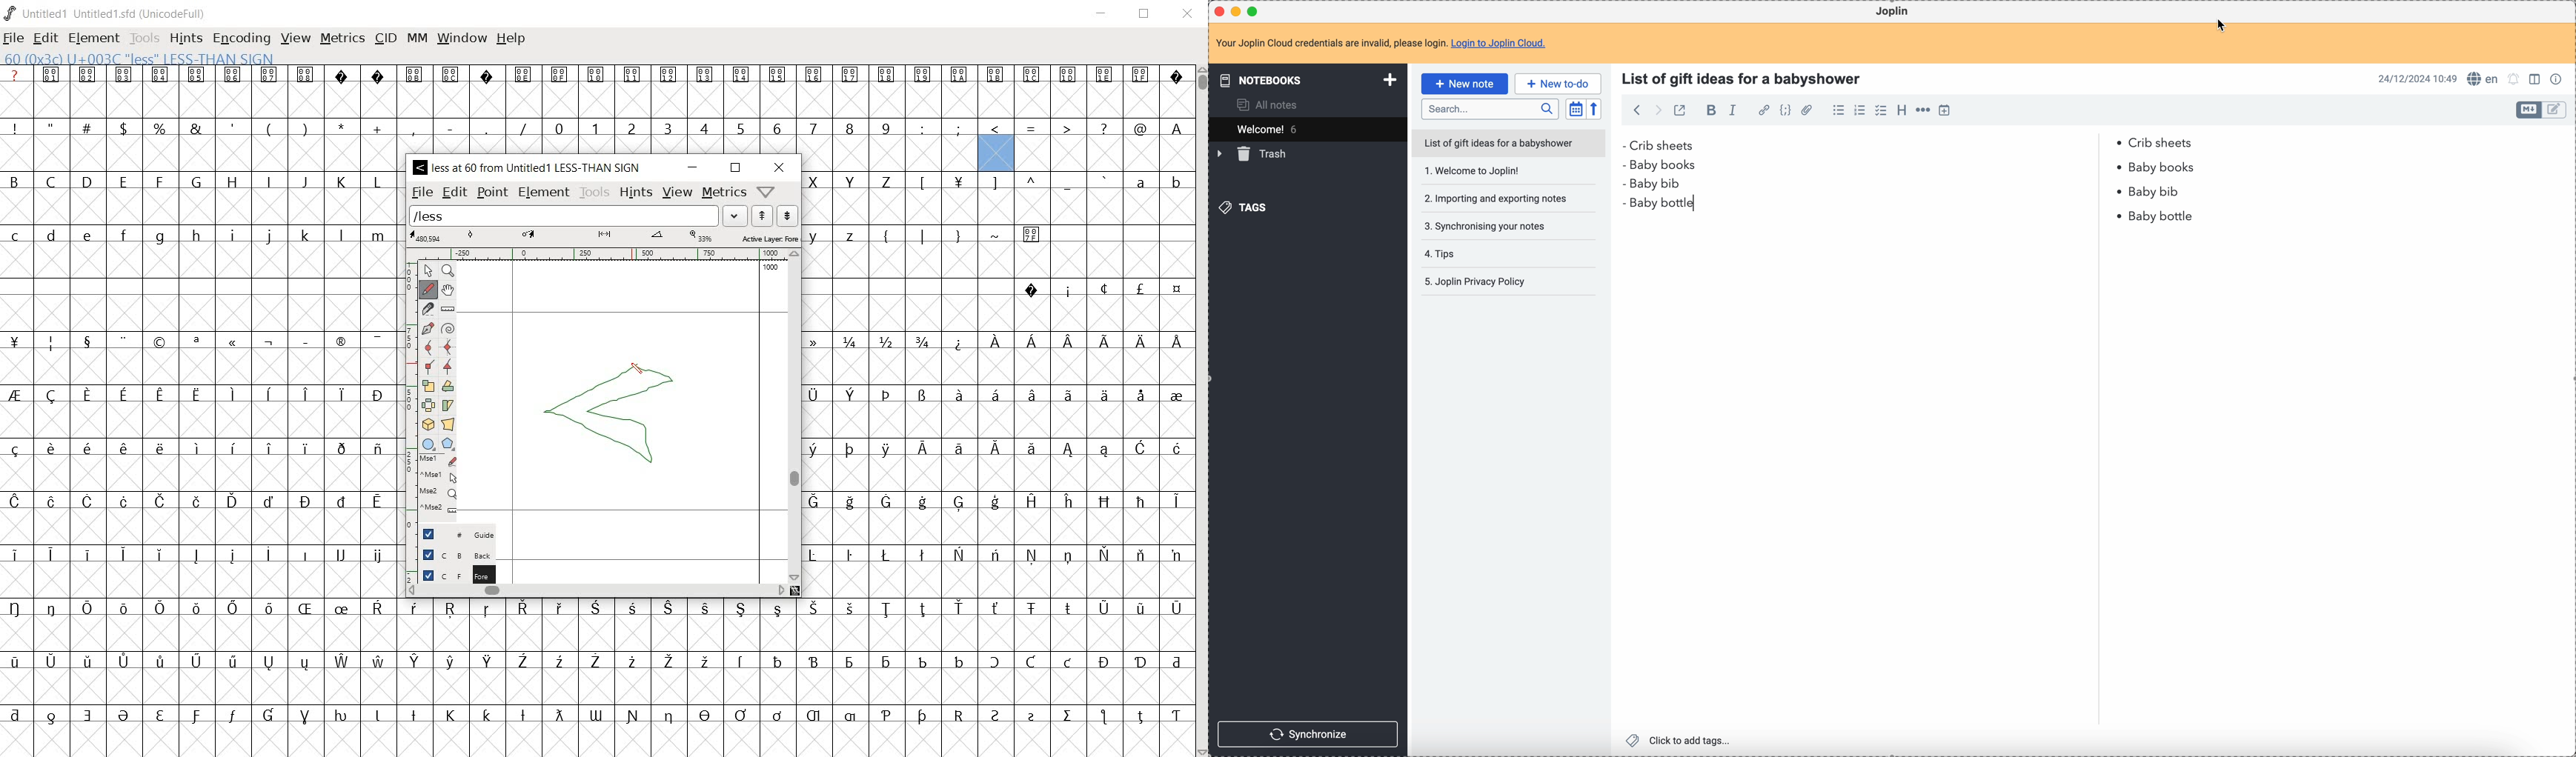 Image resolution: width=2576 pixels, height=784 pixels. I want to click on tags, so click(1242, 208).